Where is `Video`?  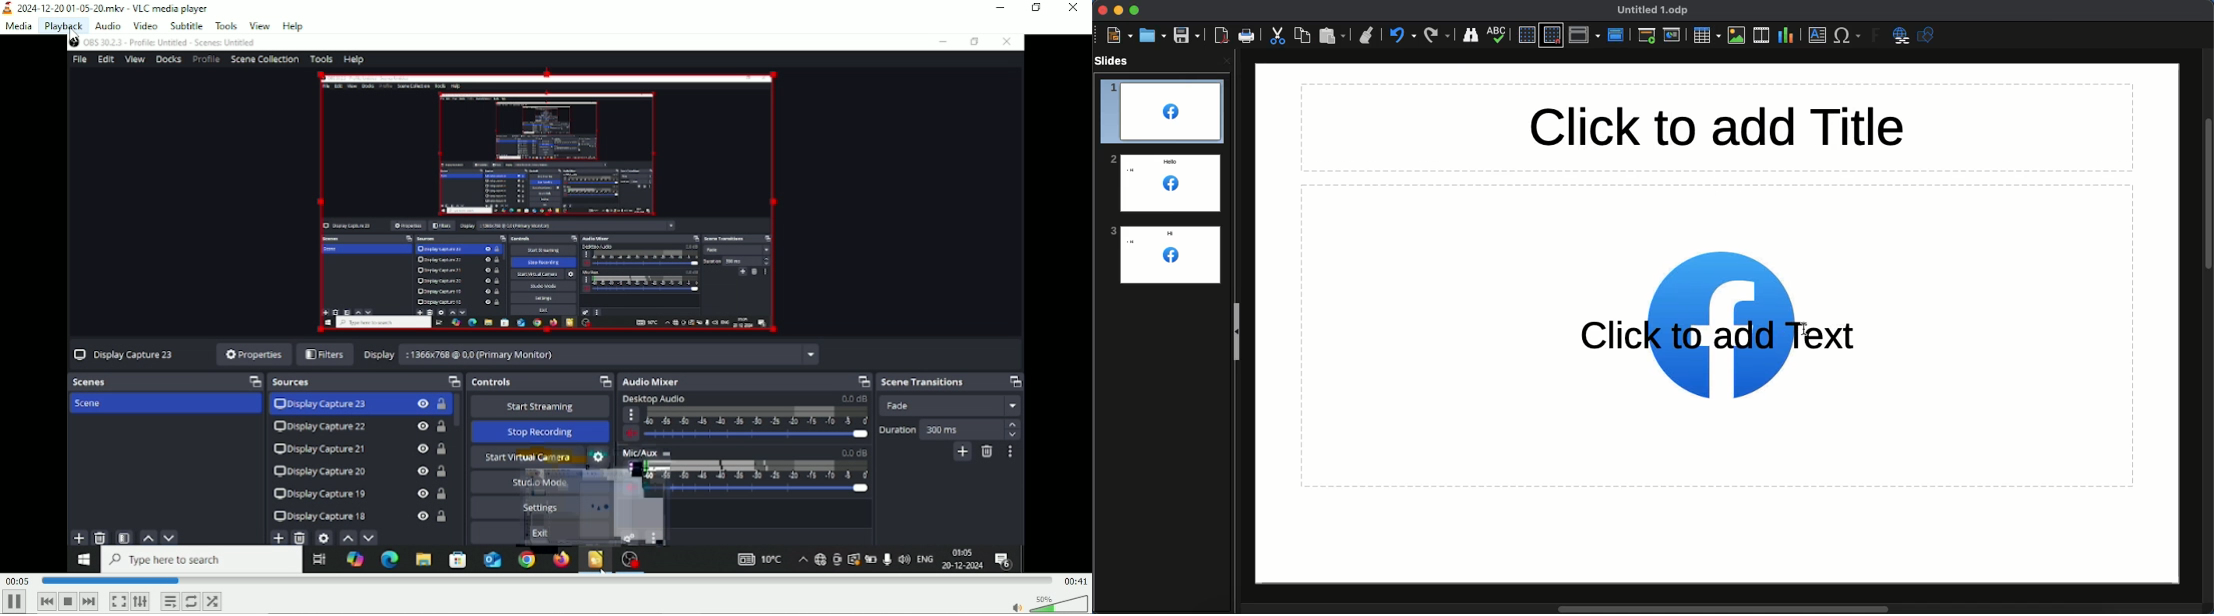 Video is located at coordinates (546, 304).